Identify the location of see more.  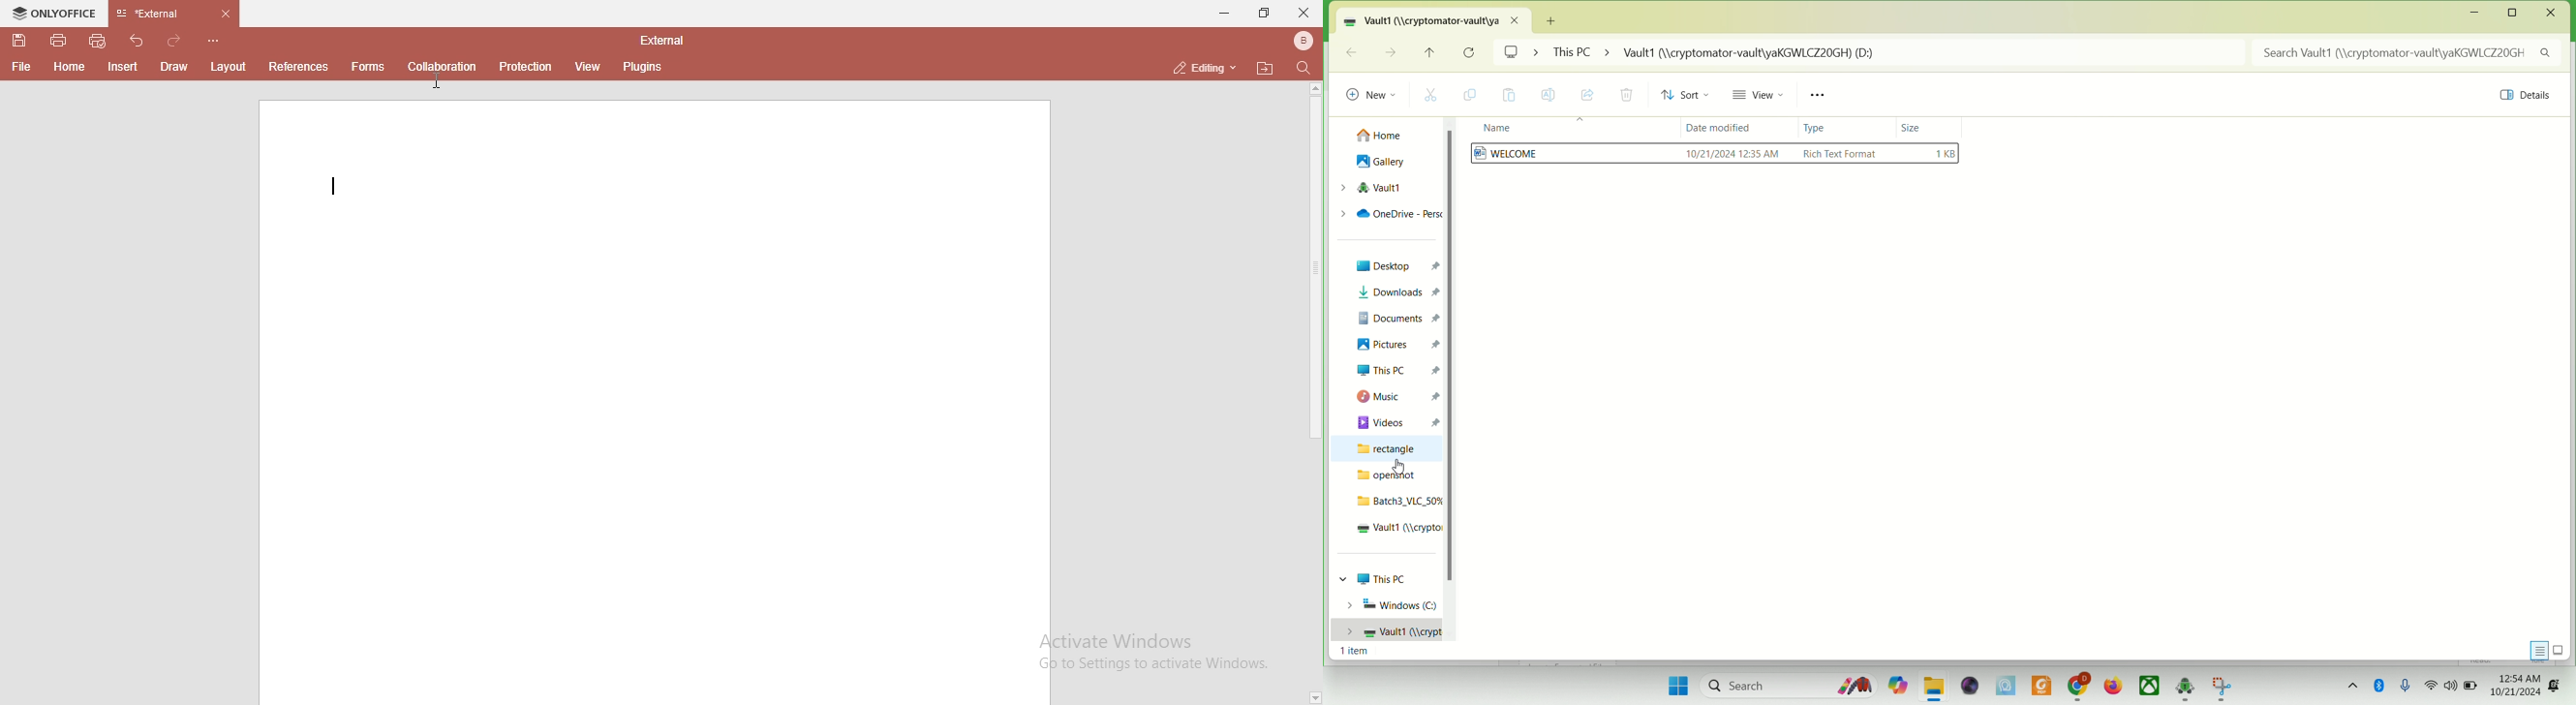
(1822, 95).